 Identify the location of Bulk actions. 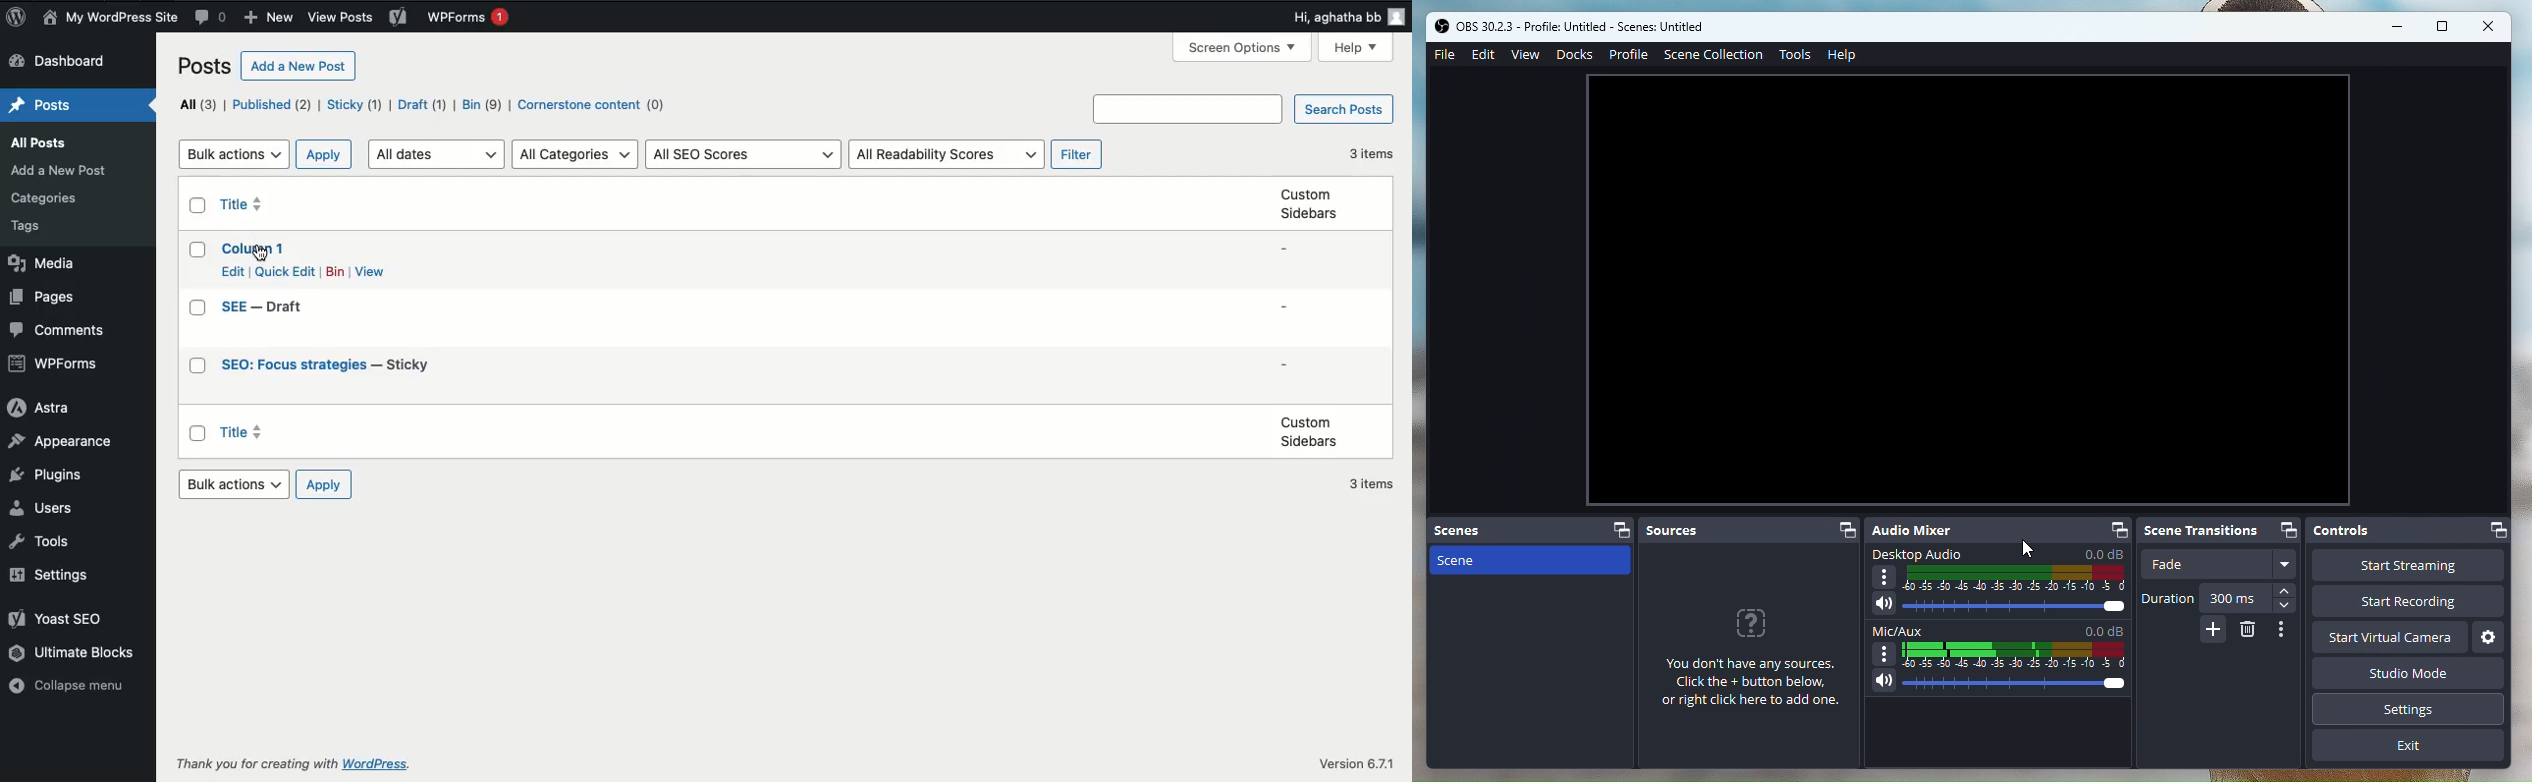
(239, 155).